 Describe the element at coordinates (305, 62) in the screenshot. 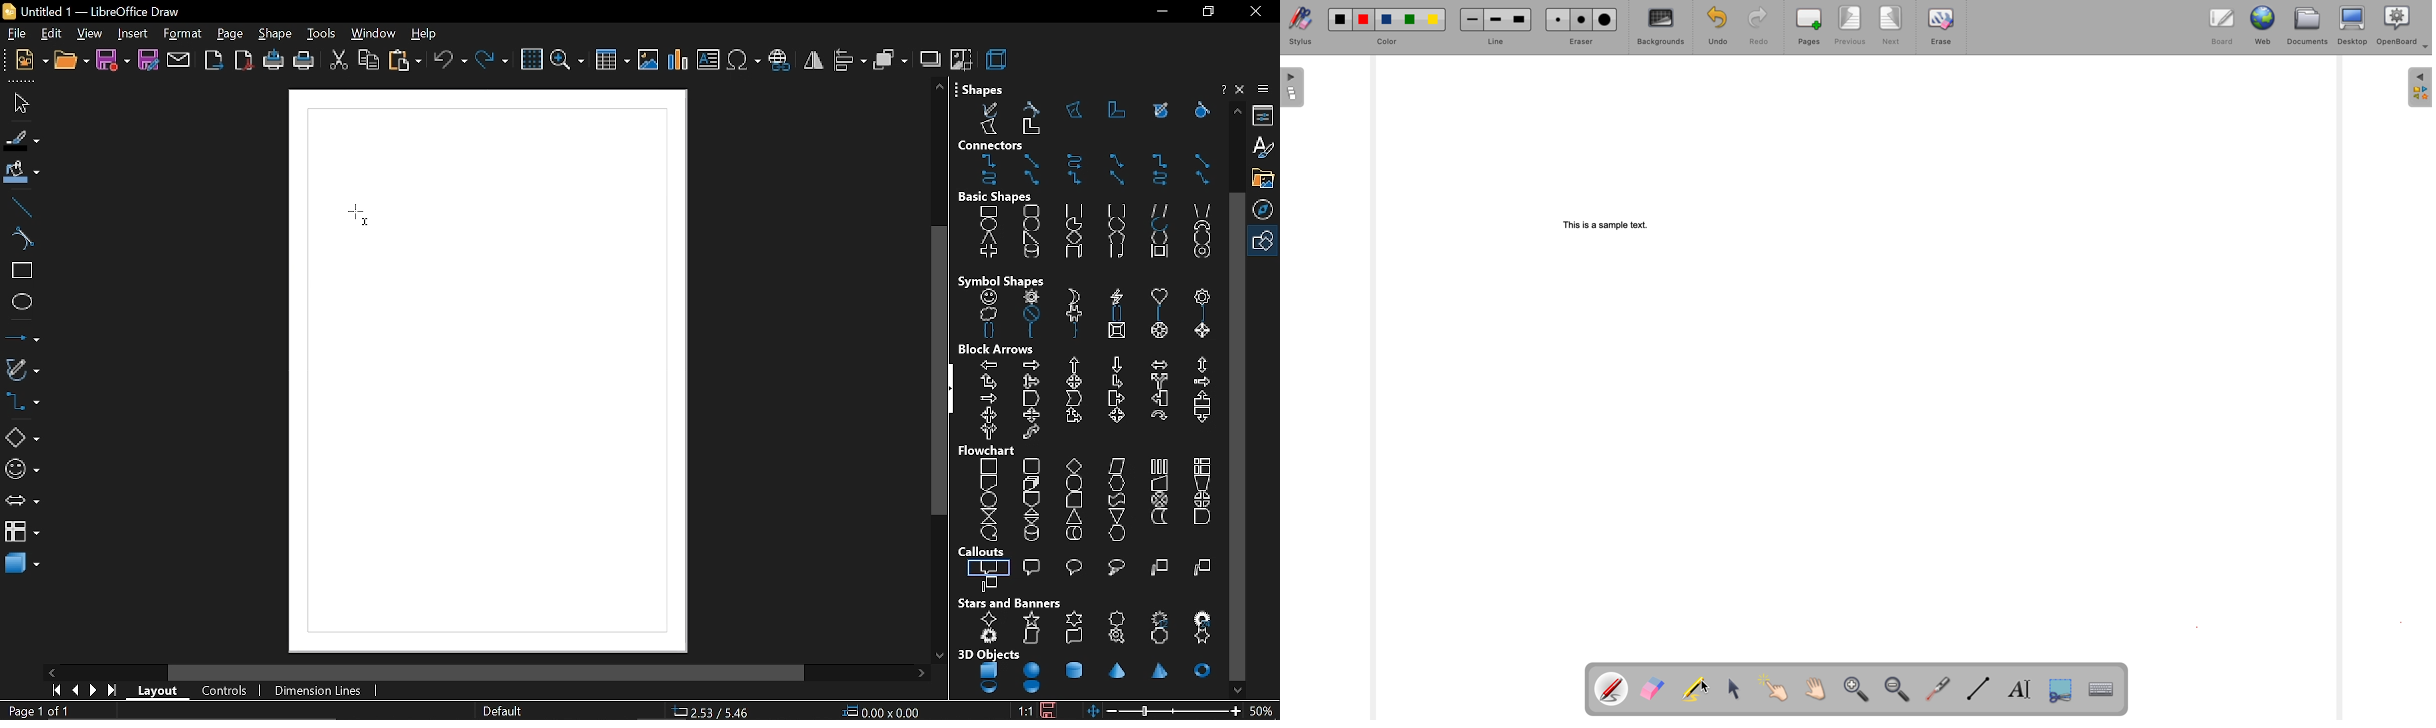

I see `print` at that location.